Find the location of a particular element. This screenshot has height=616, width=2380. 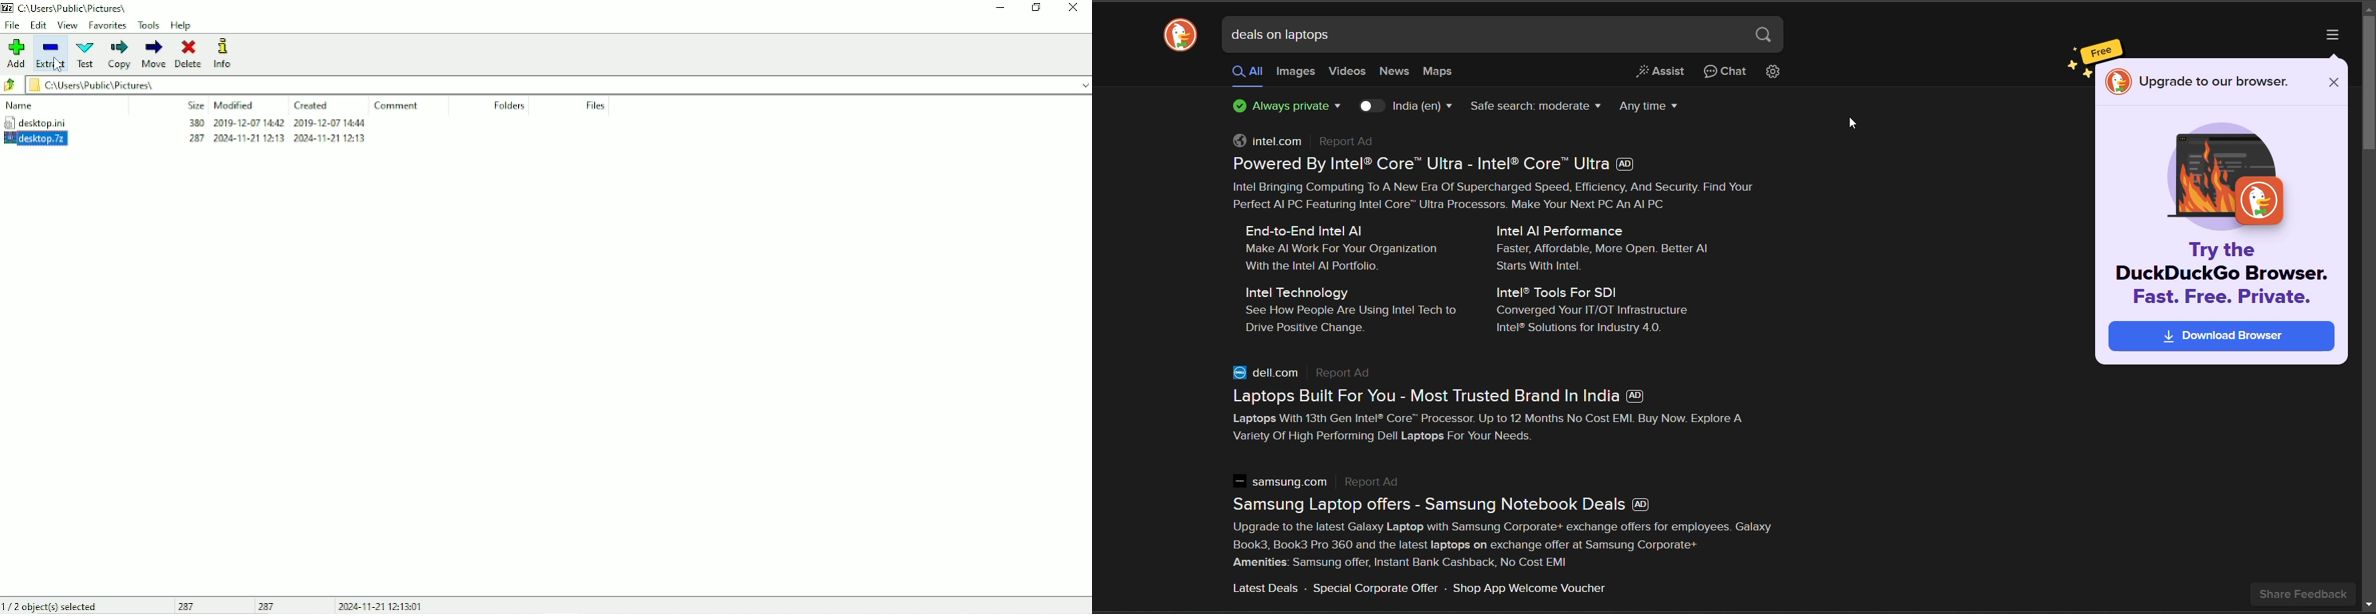

1/2 object(s) selected is located at coordinates (51, 606).